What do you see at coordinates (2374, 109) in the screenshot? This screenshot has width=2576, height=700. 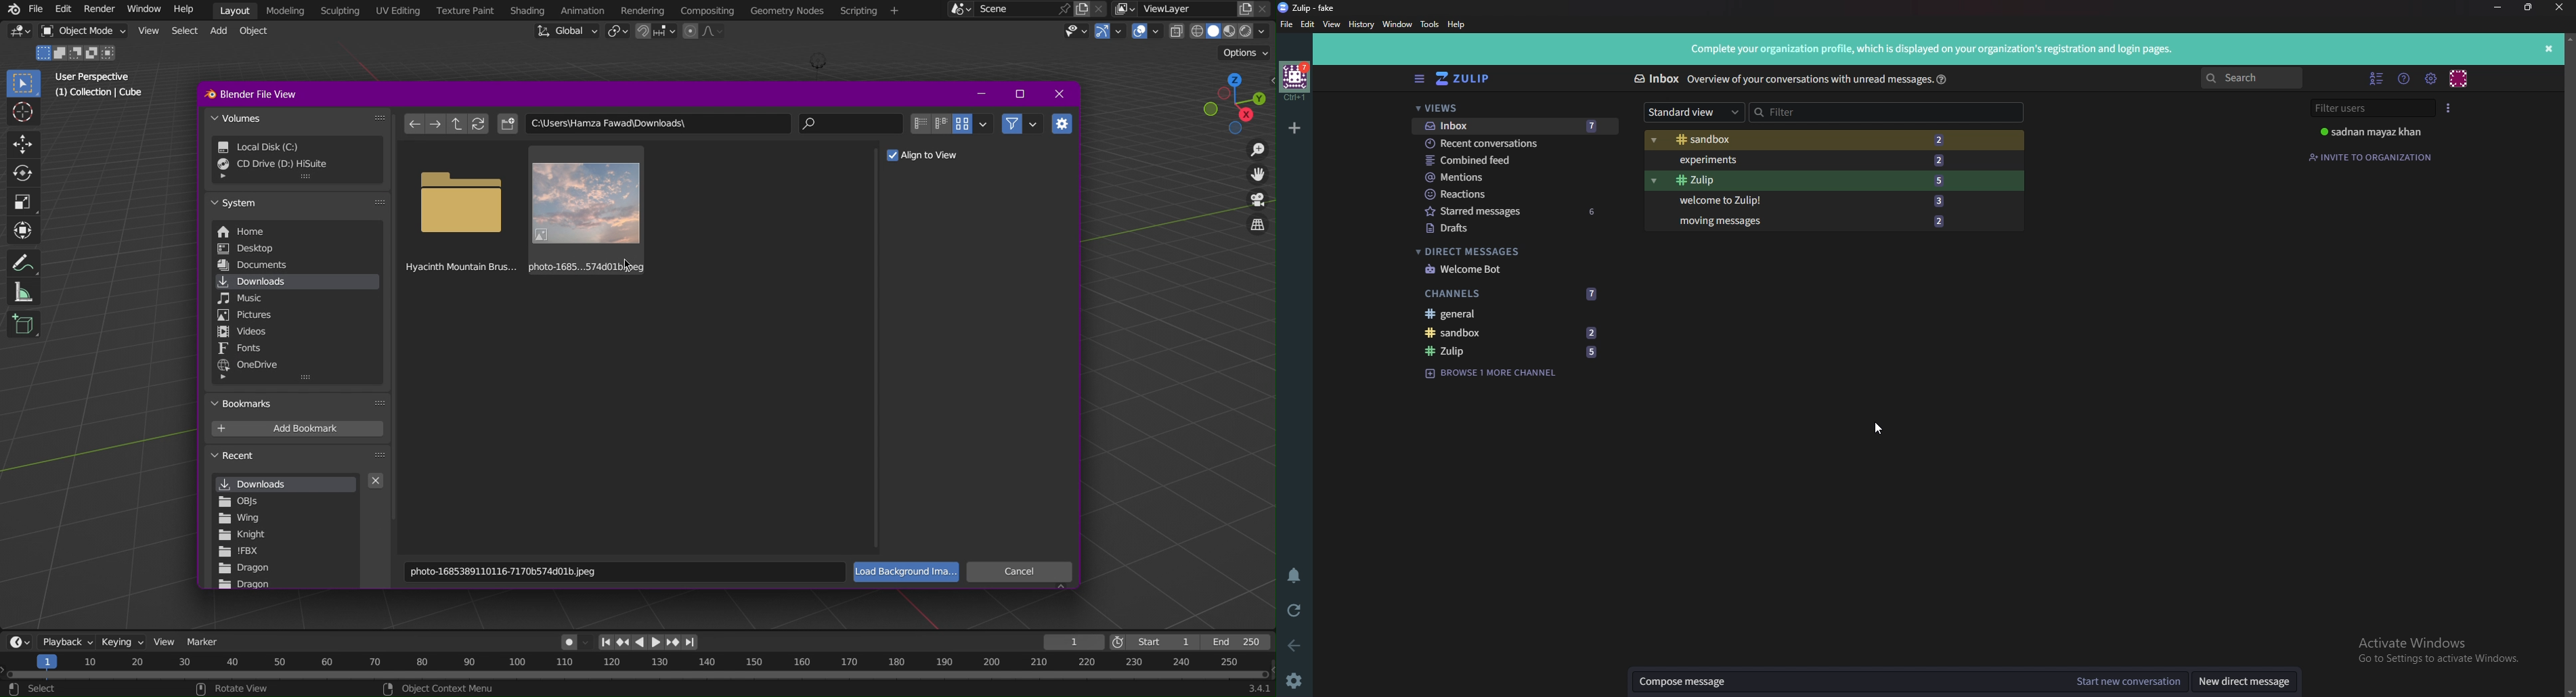 I see `Filter users` at bounding box center [2374, 109].